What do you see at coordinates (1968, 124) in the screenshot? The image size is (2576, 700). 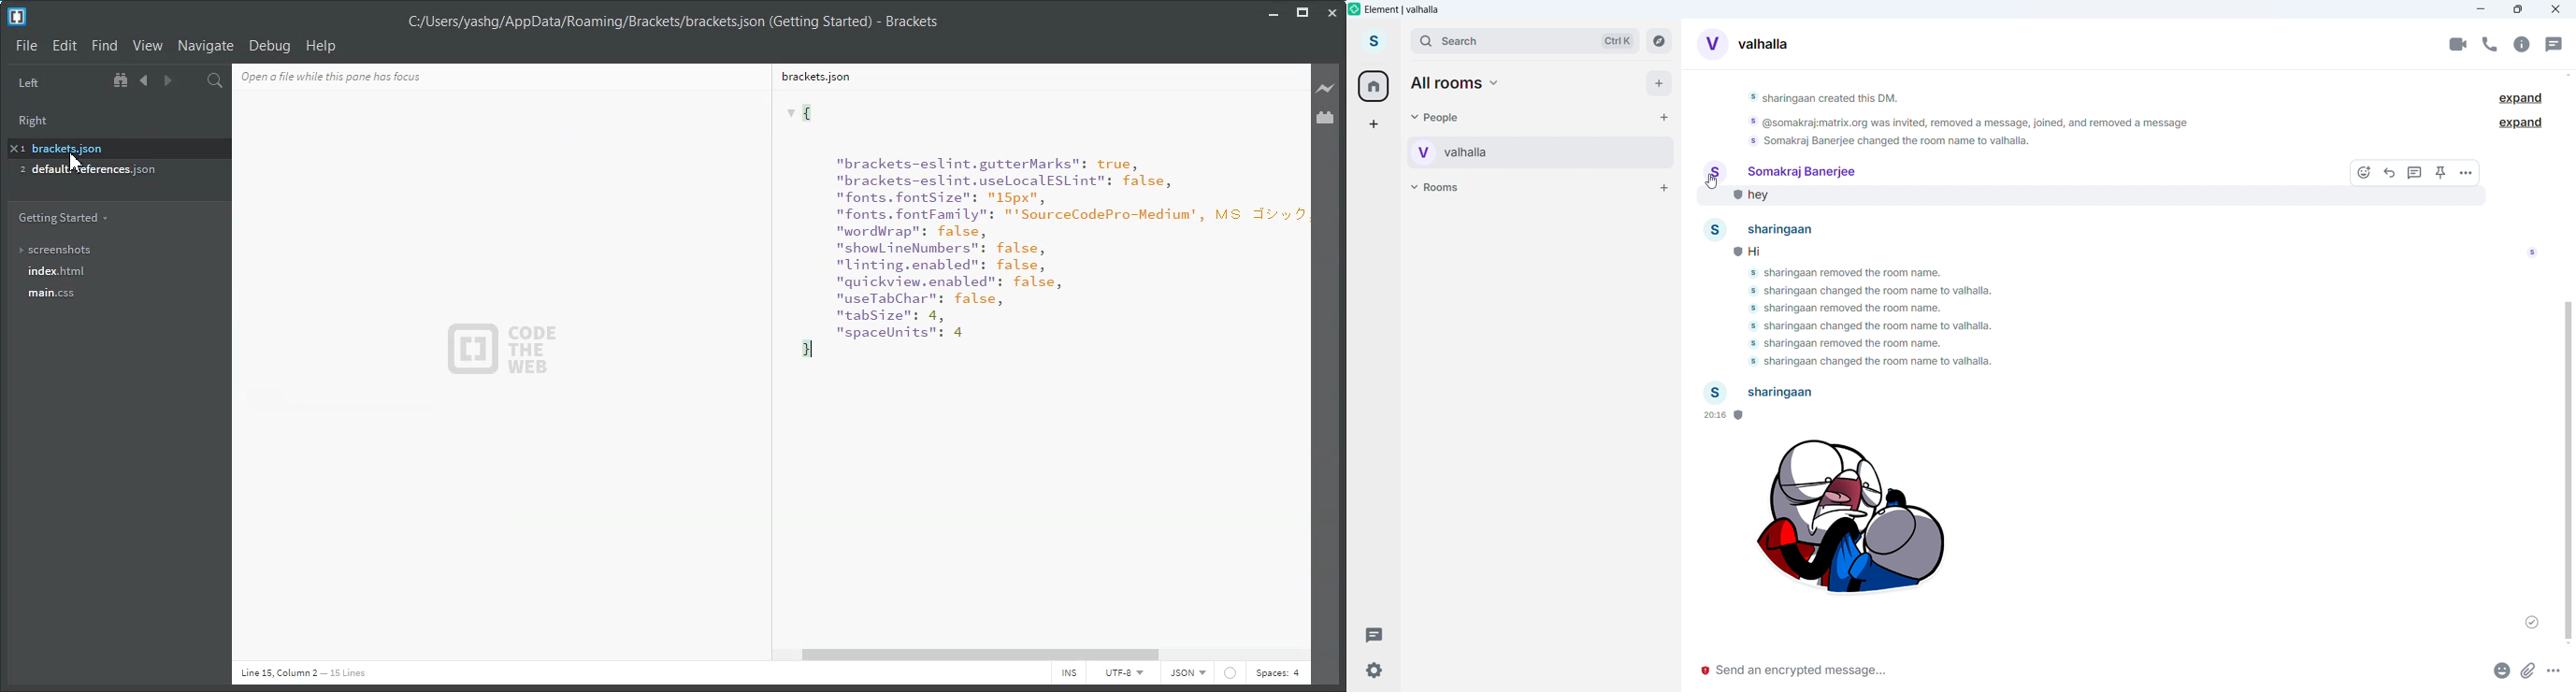 I see `@somakraj:matrix.org was invited, removed a message, joined, and removed a message` at bounding box center [1968, 124].